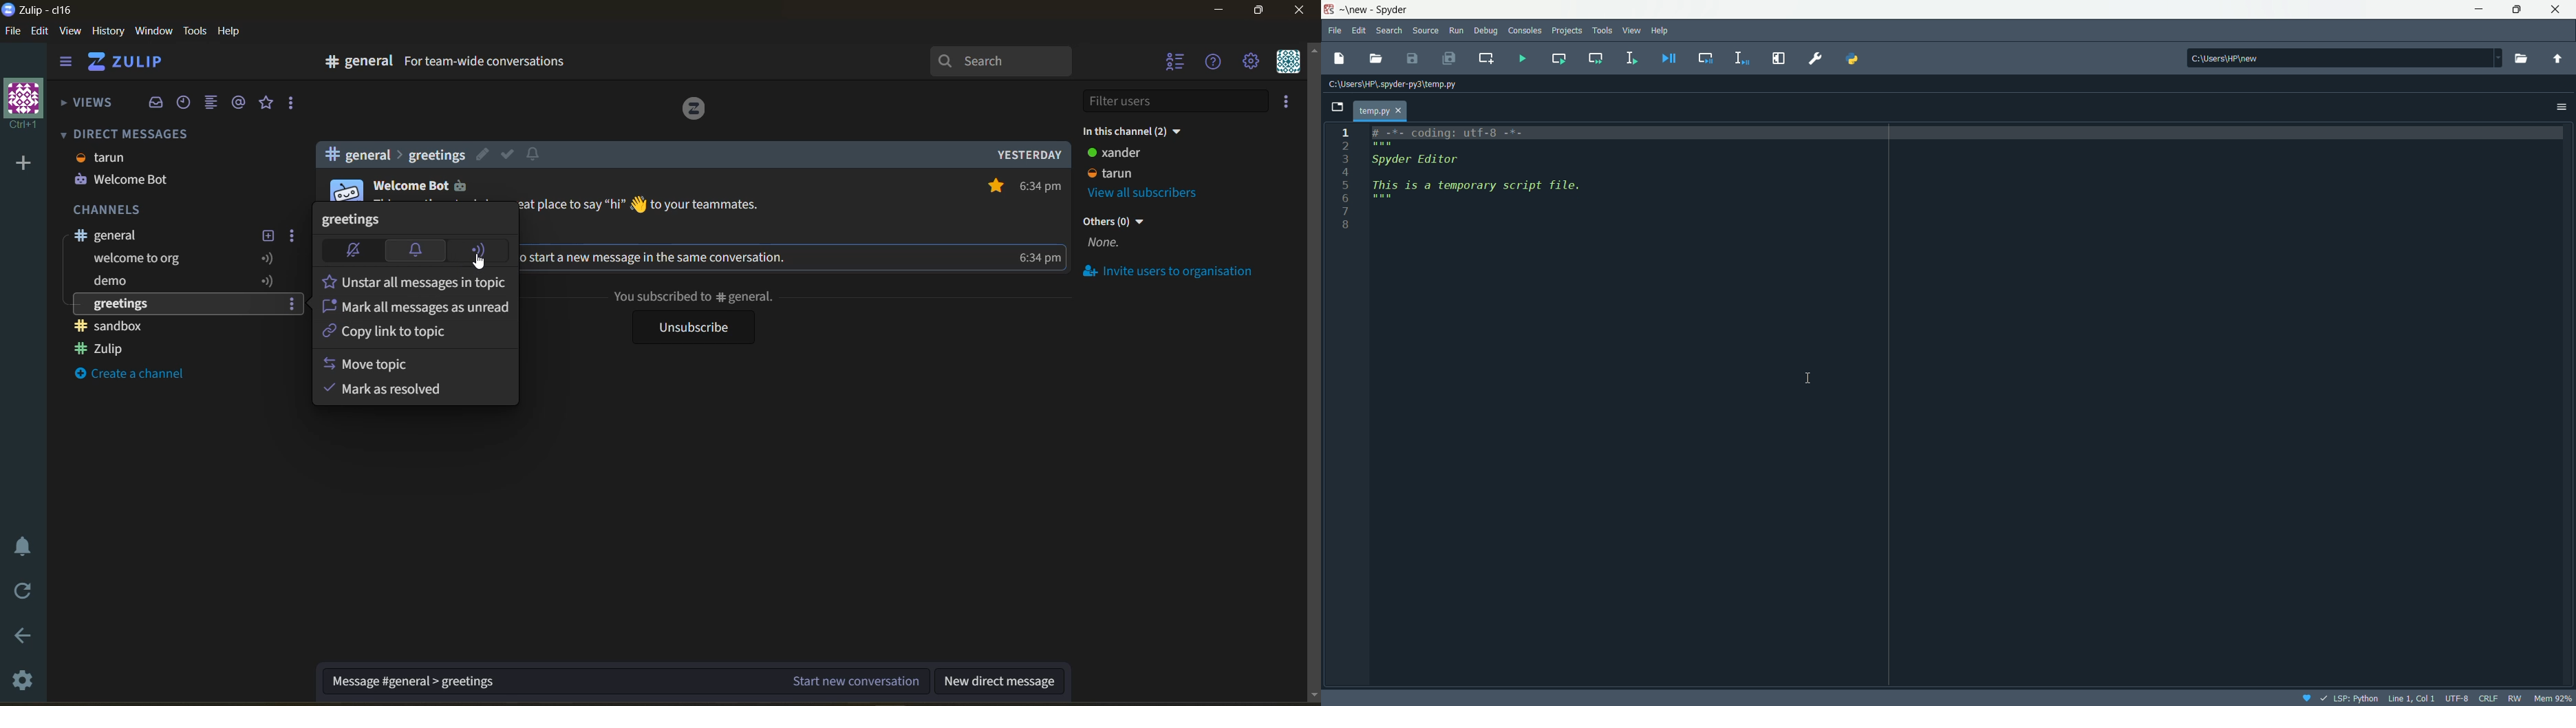  I want to click on maximize, so click(2513, 10).